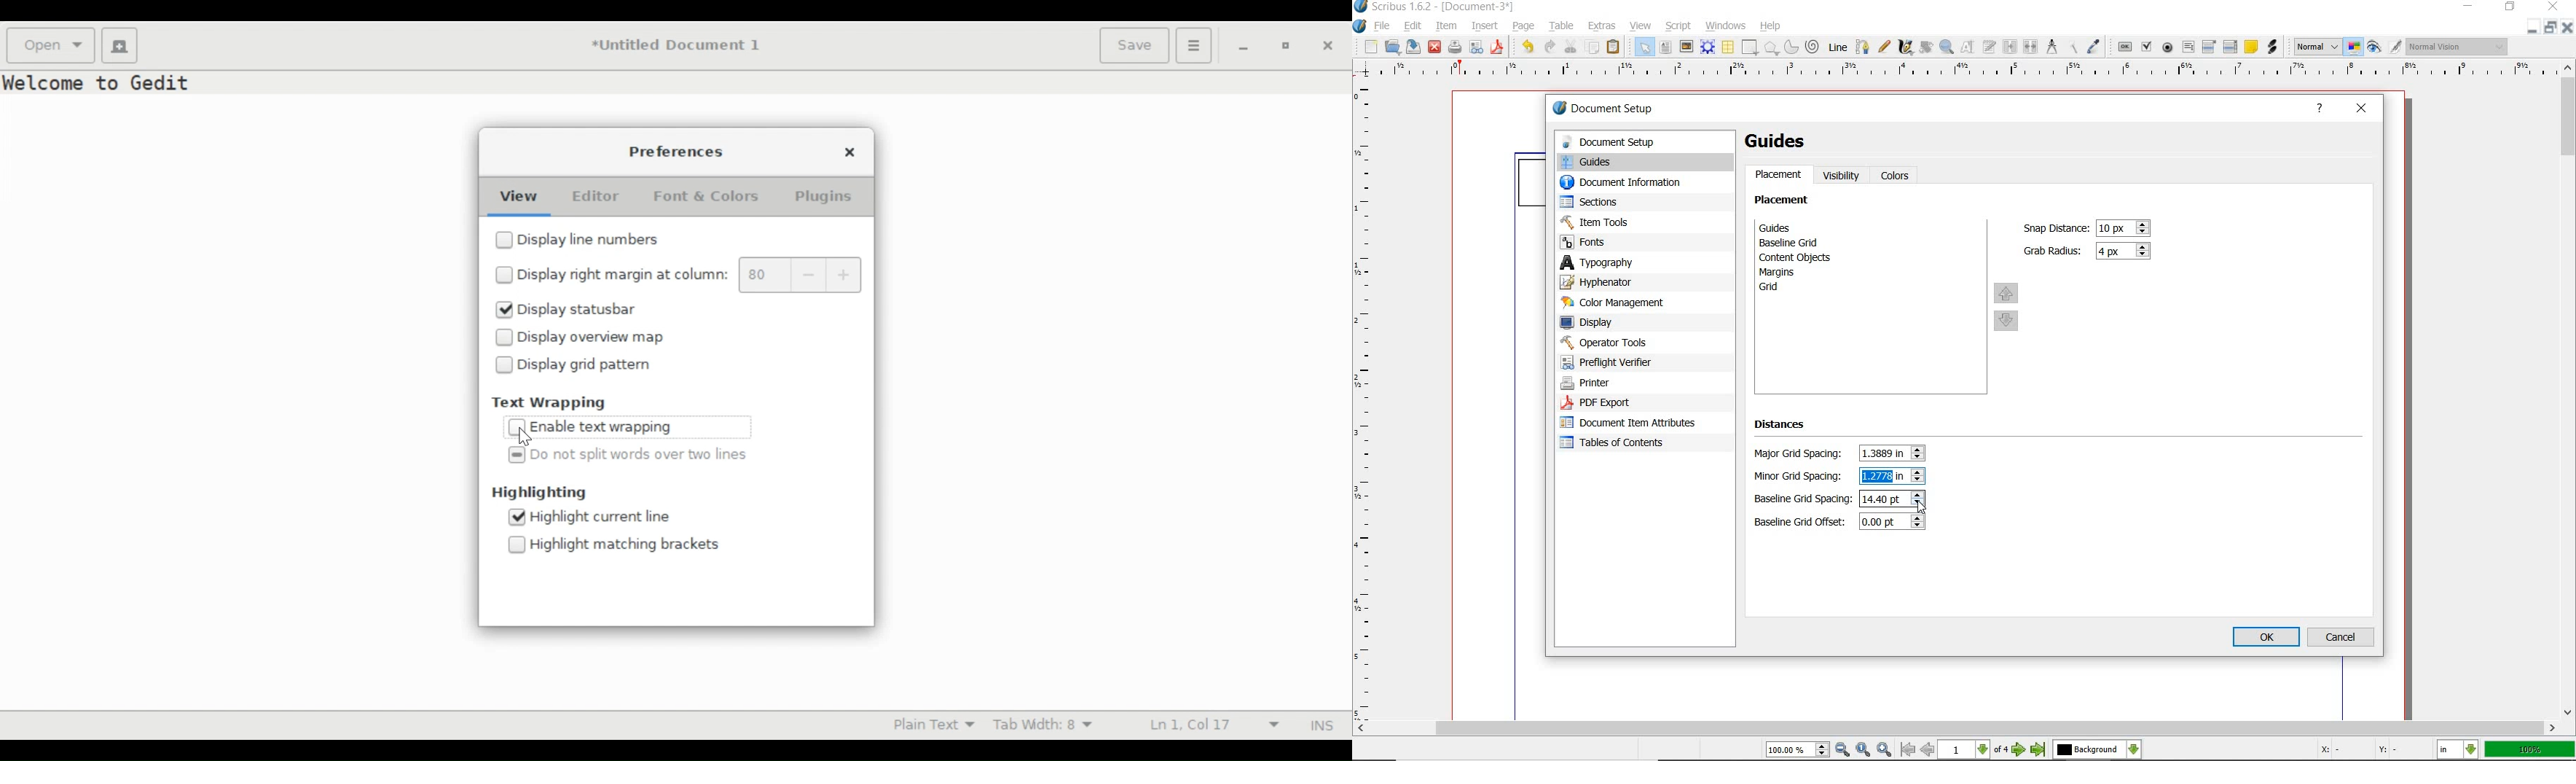  I want to click on document setup, so click(1643, 142).